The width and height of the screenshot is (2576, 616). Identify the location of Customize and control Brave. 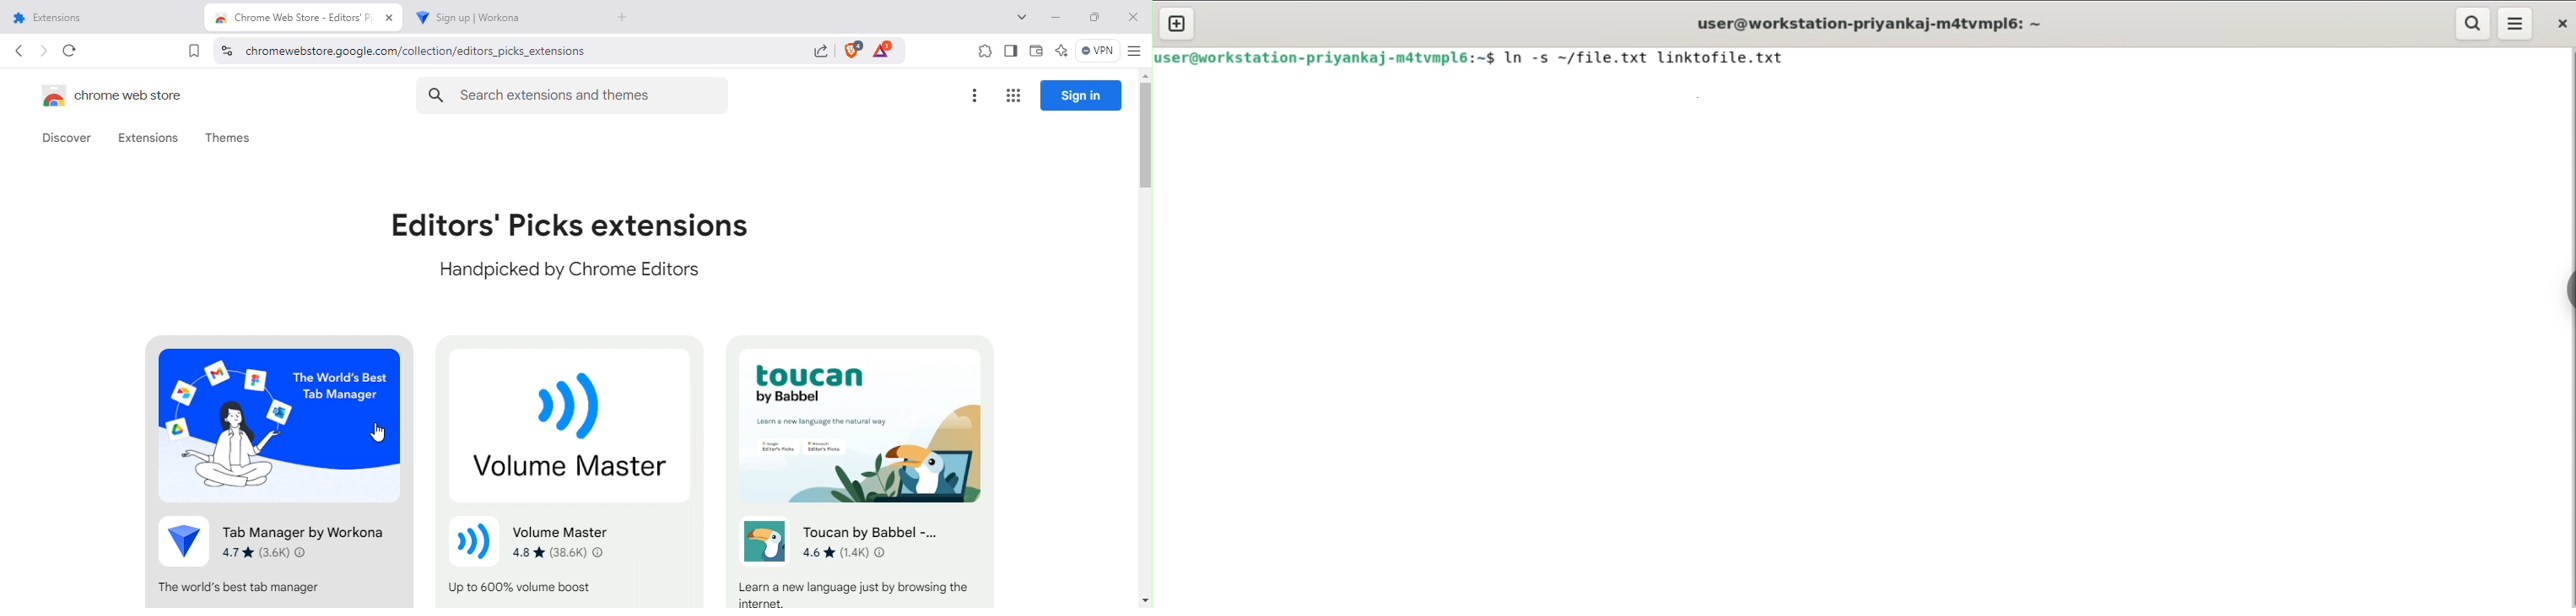
(1133, 52).